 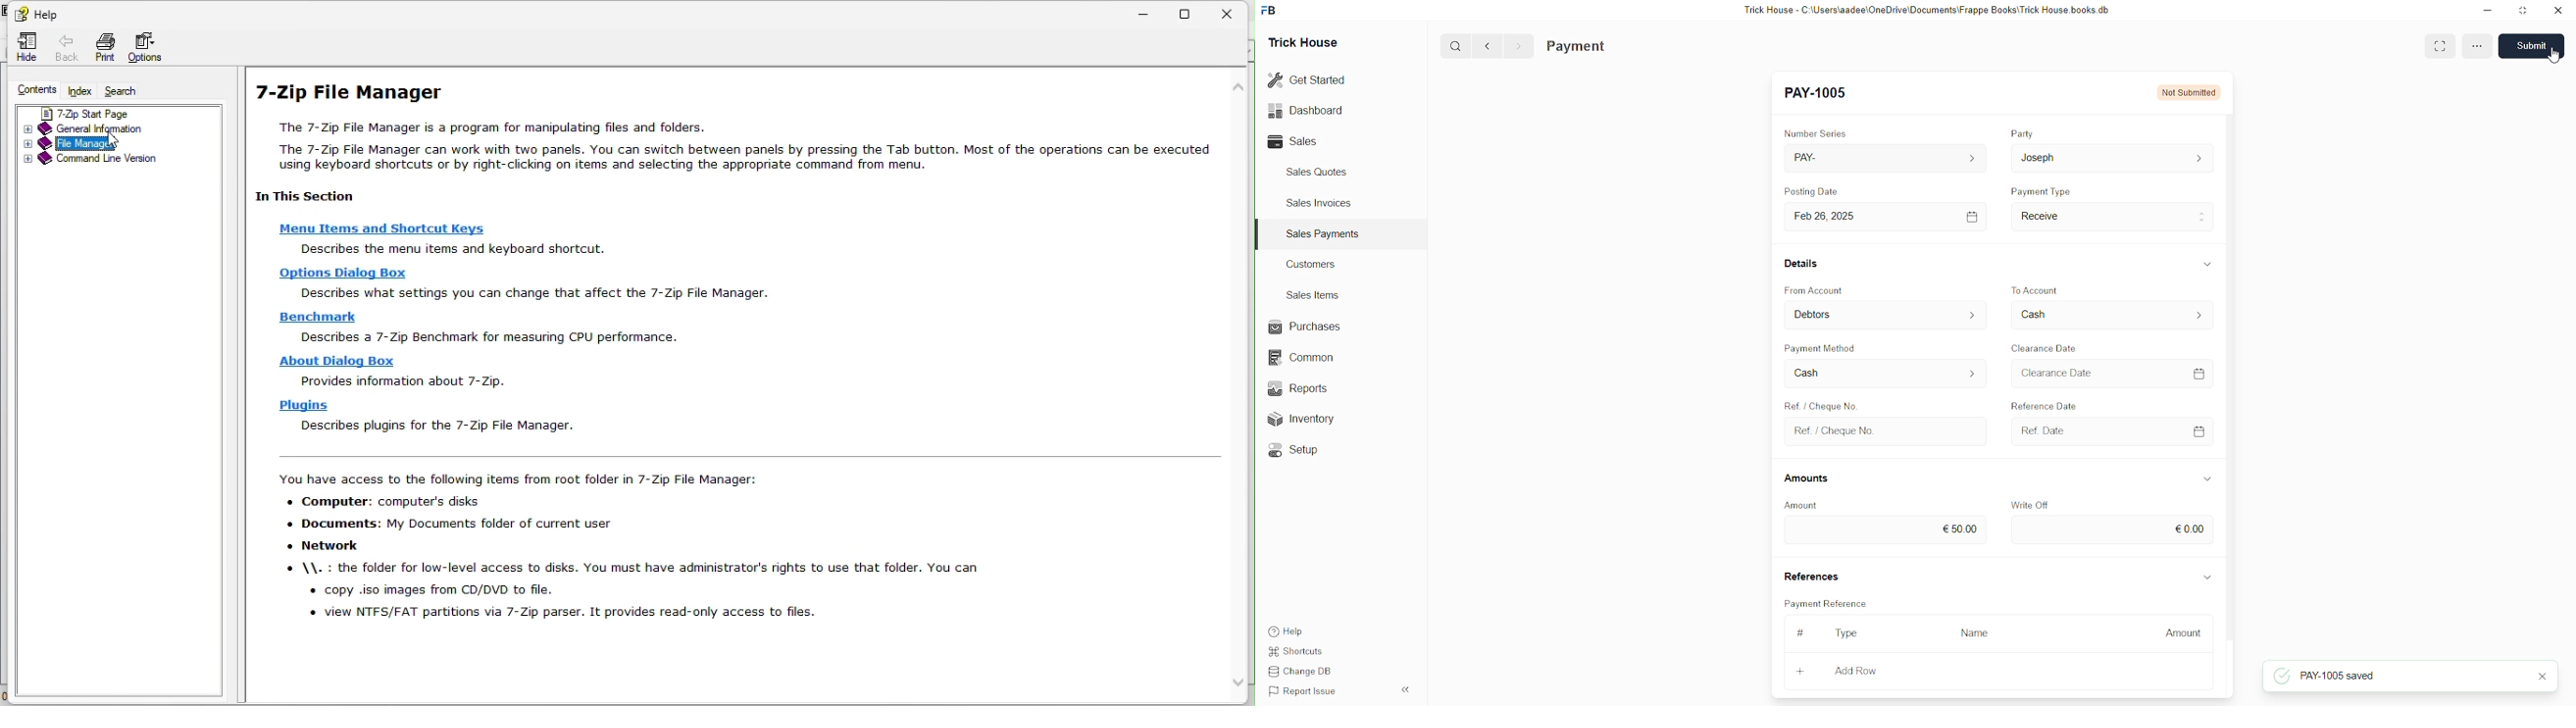 I want to click on Josep, so click(x=2112, y=158).